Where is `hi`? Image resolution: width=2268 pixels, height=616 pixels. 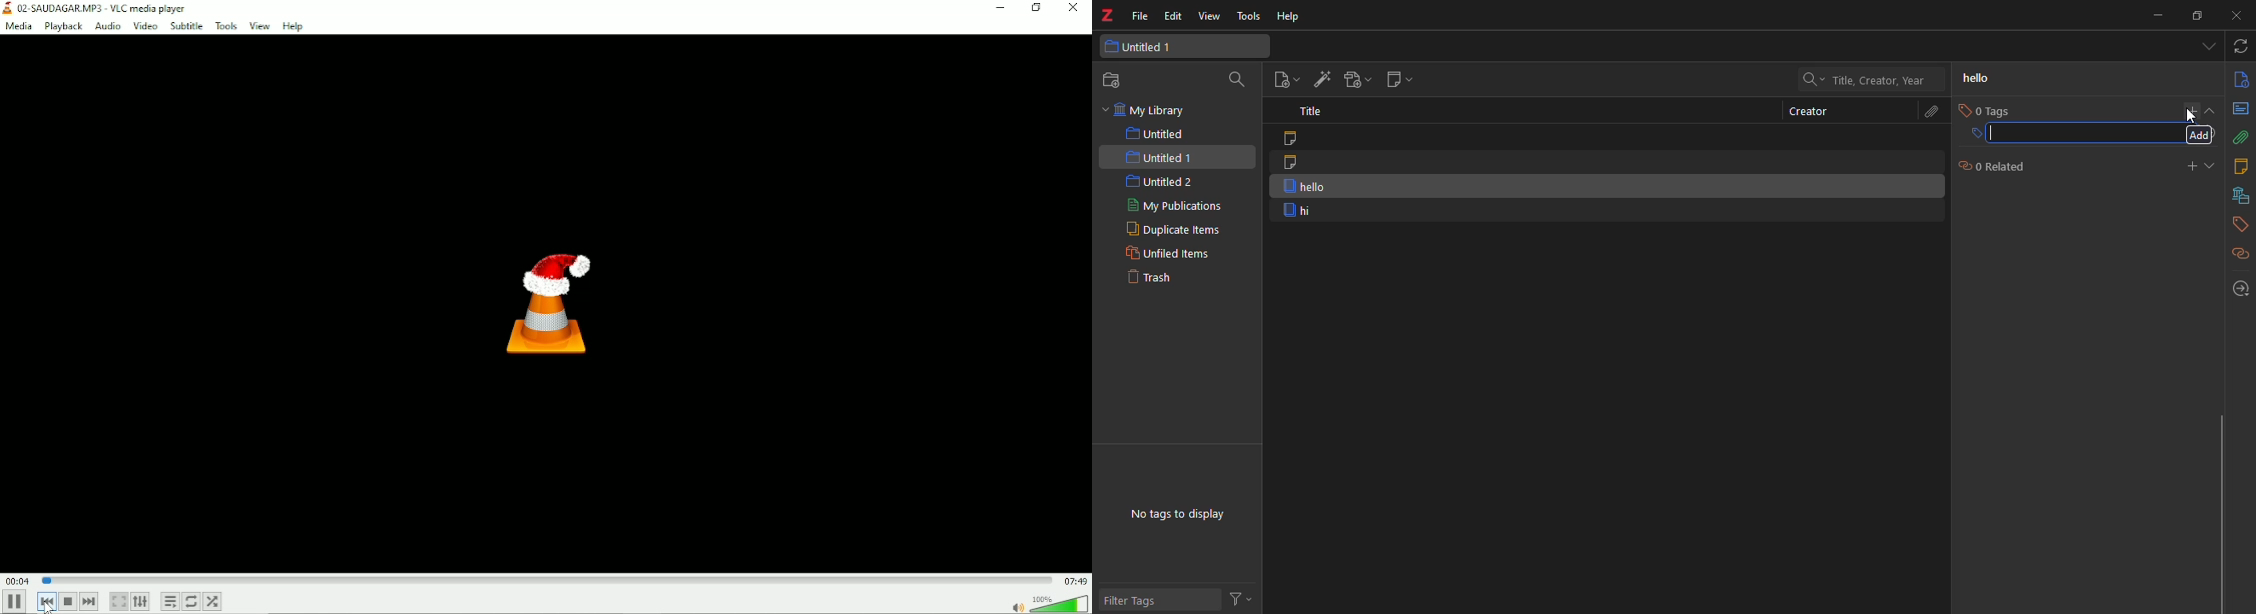
hi is located at coordinates (1299, 211).